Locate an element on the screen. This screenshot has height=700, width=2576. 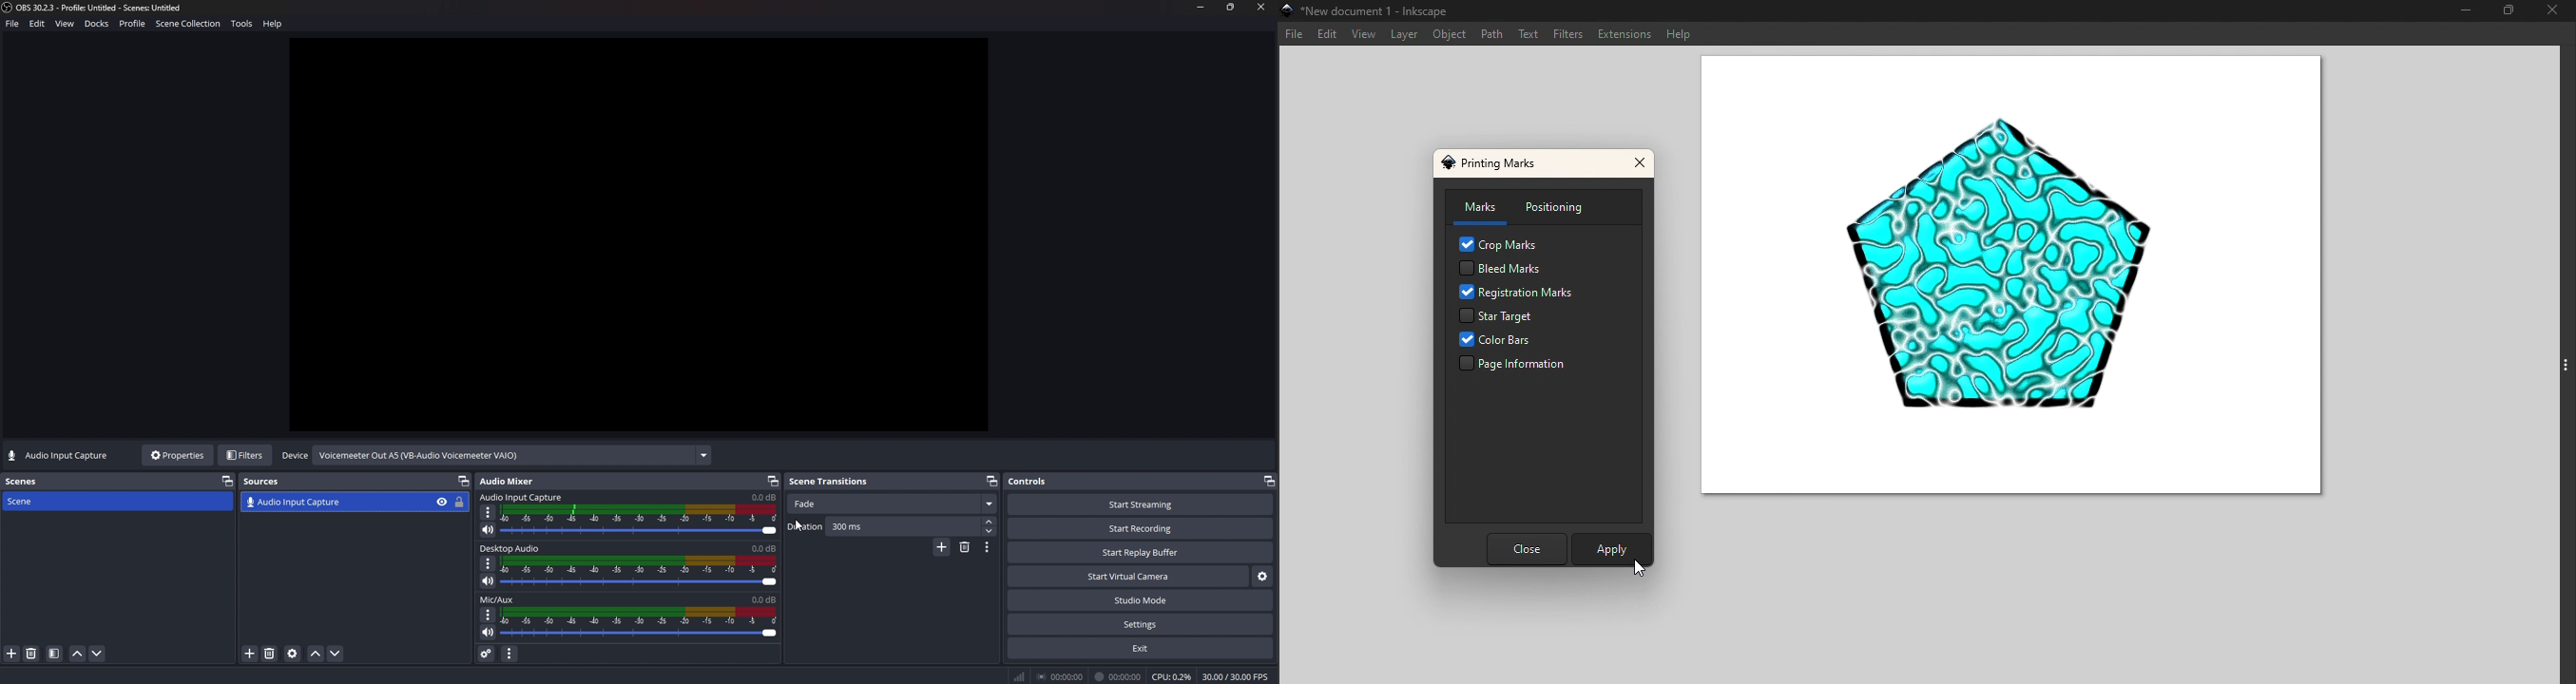
mute is located at coordinates (488, 581).